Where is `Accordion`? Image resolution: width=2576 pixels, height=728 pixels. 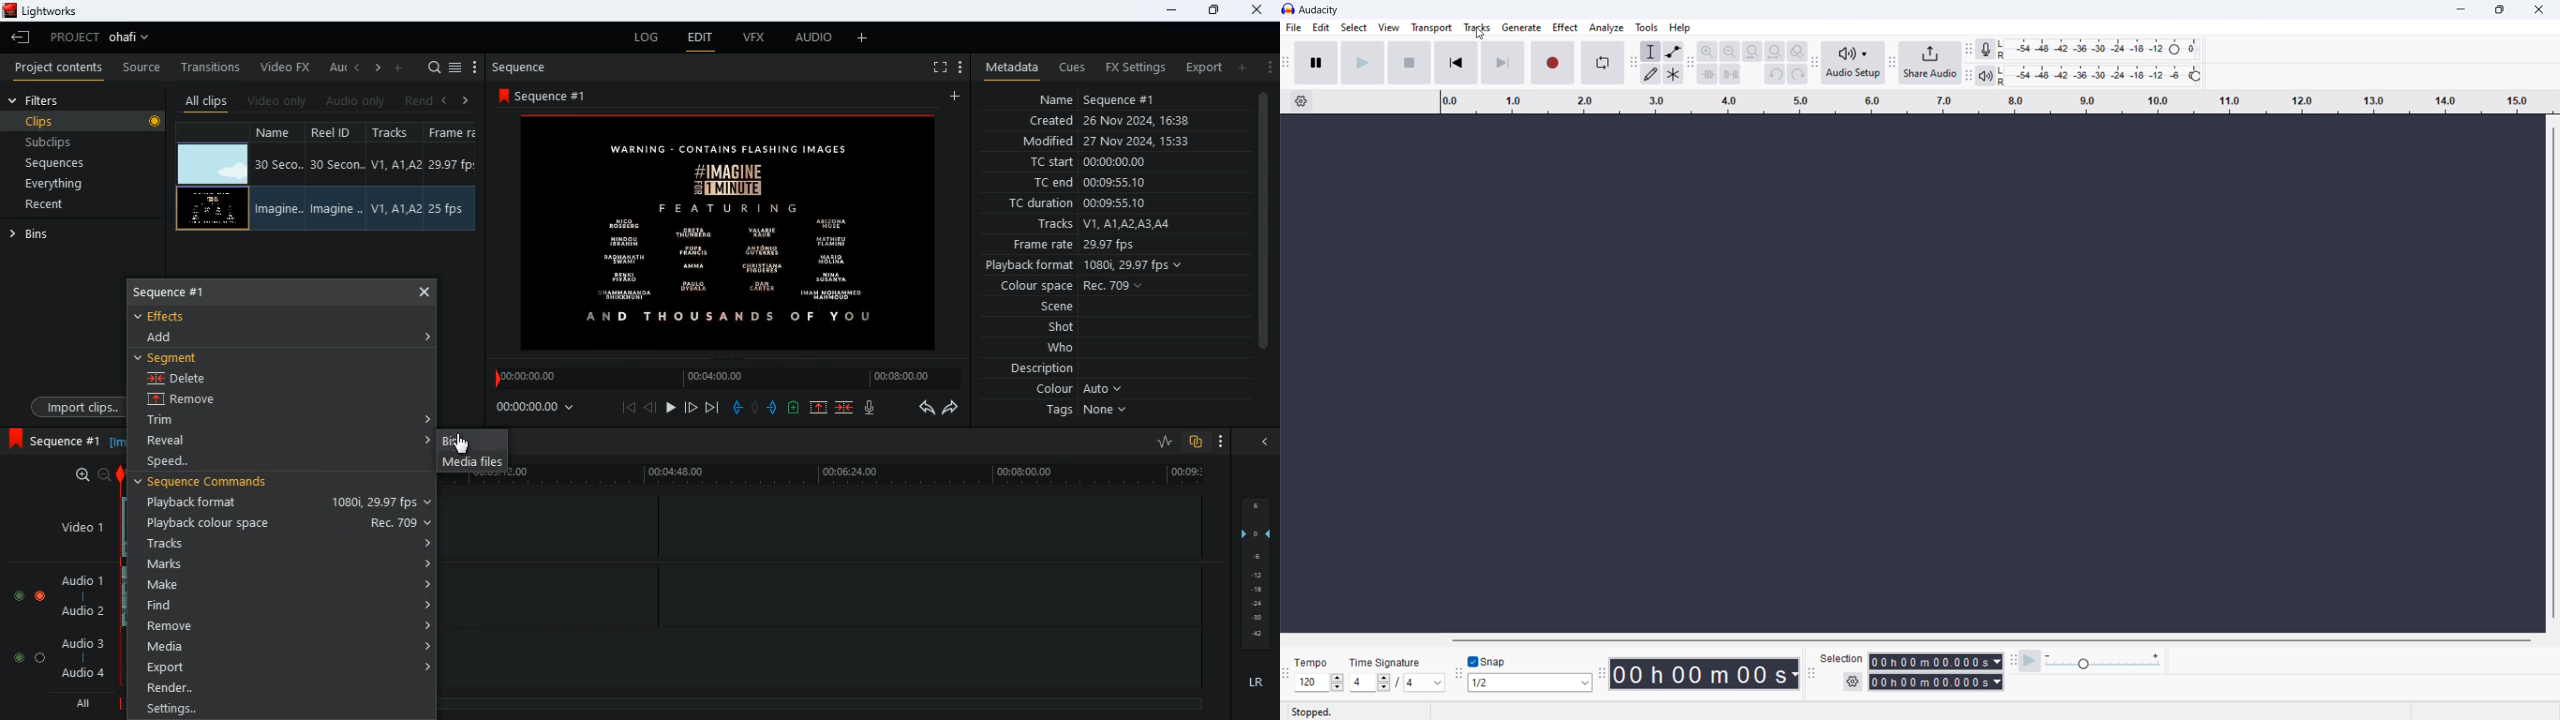 Accordion is located at coordinates (429, 440).